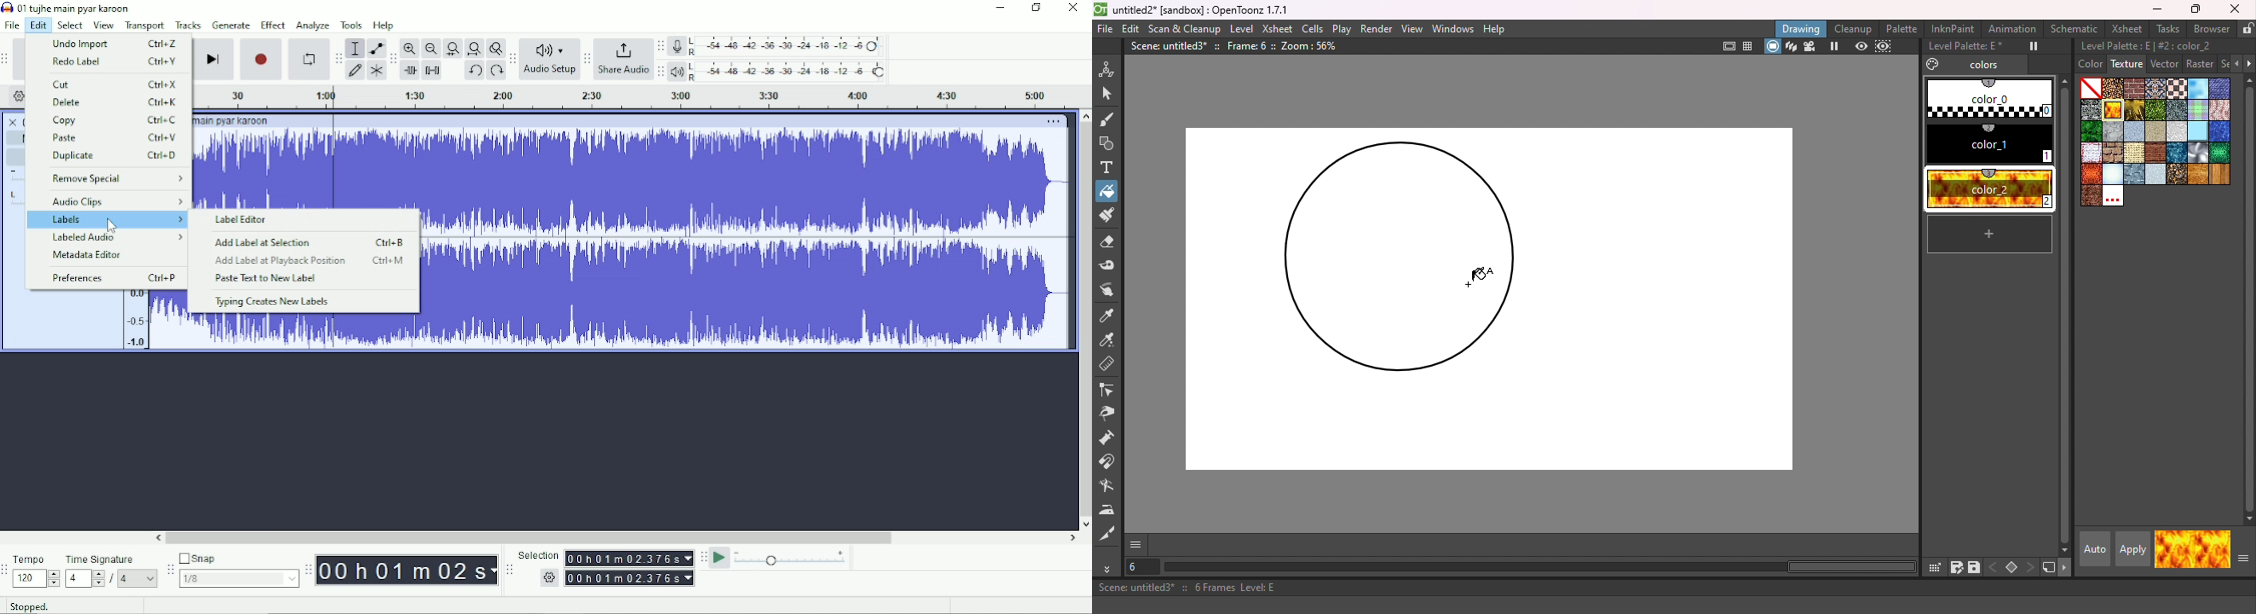  What do you see at coordinates (549, 60) in the screenshot?
I see `Audio Setup` at bounding box center [549, 60].